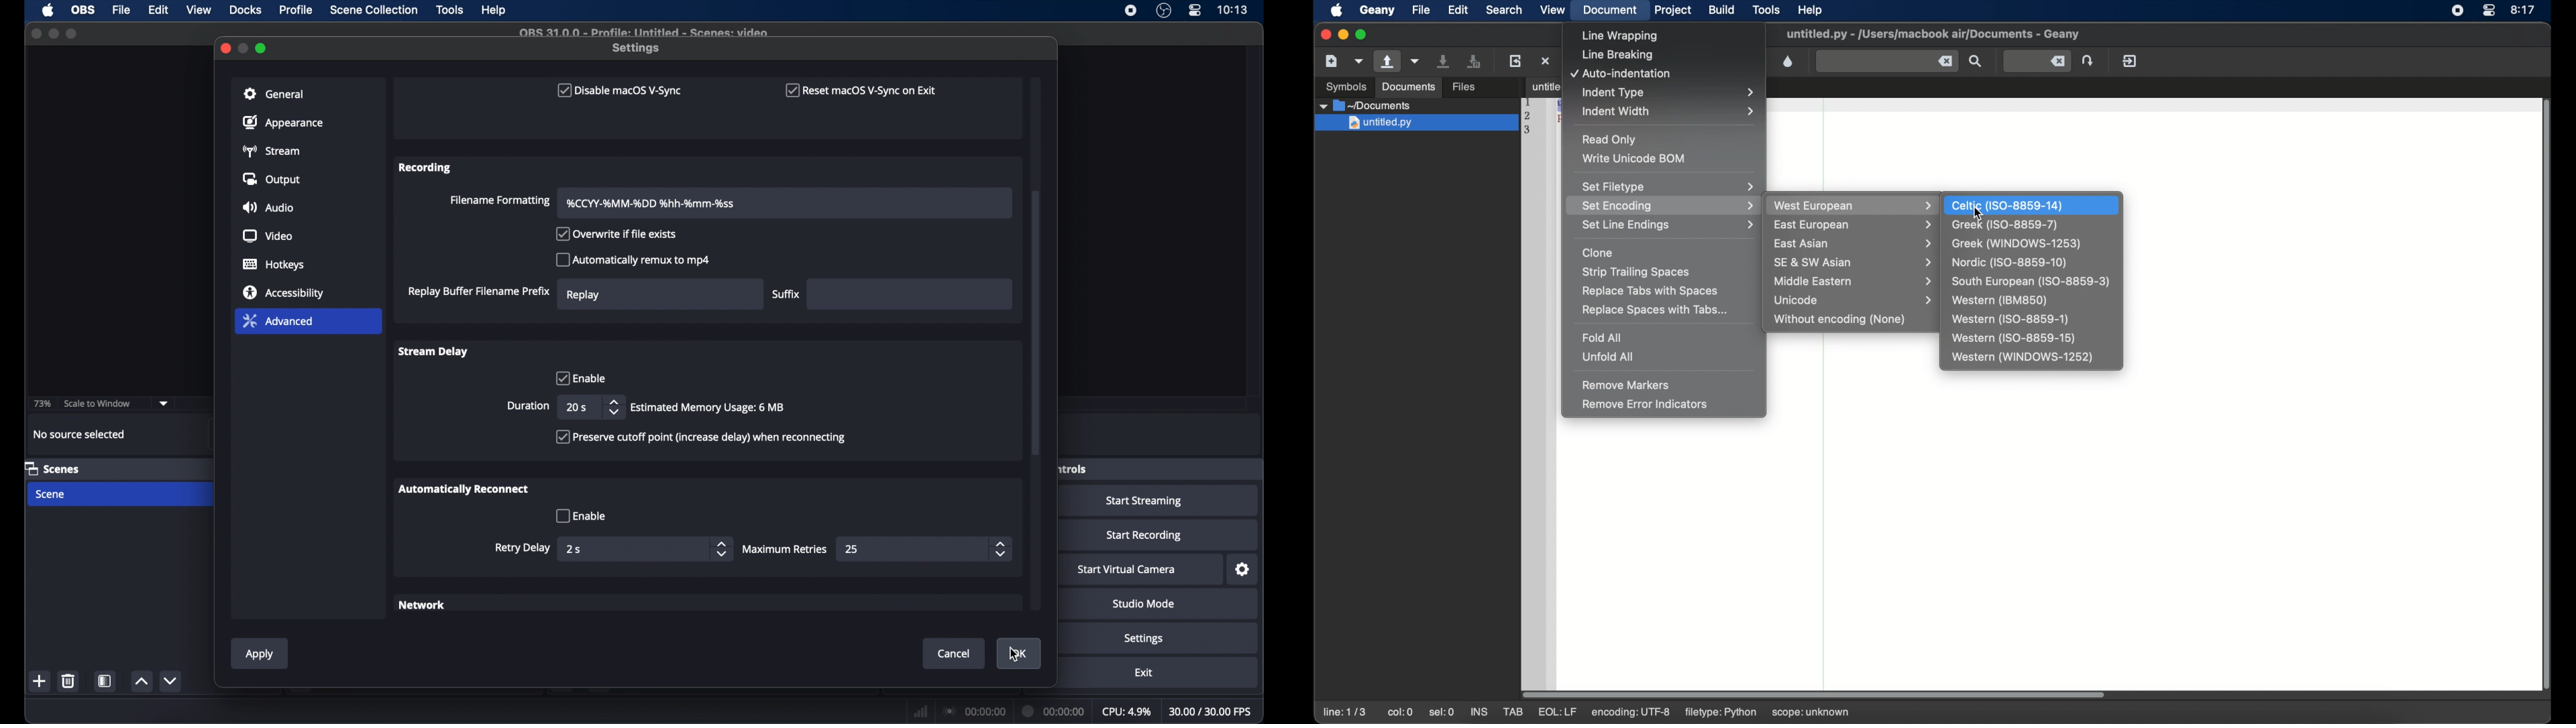  Describe the element at coordinates (278, 320) in the screenshot. I see `advanced ` at that location.